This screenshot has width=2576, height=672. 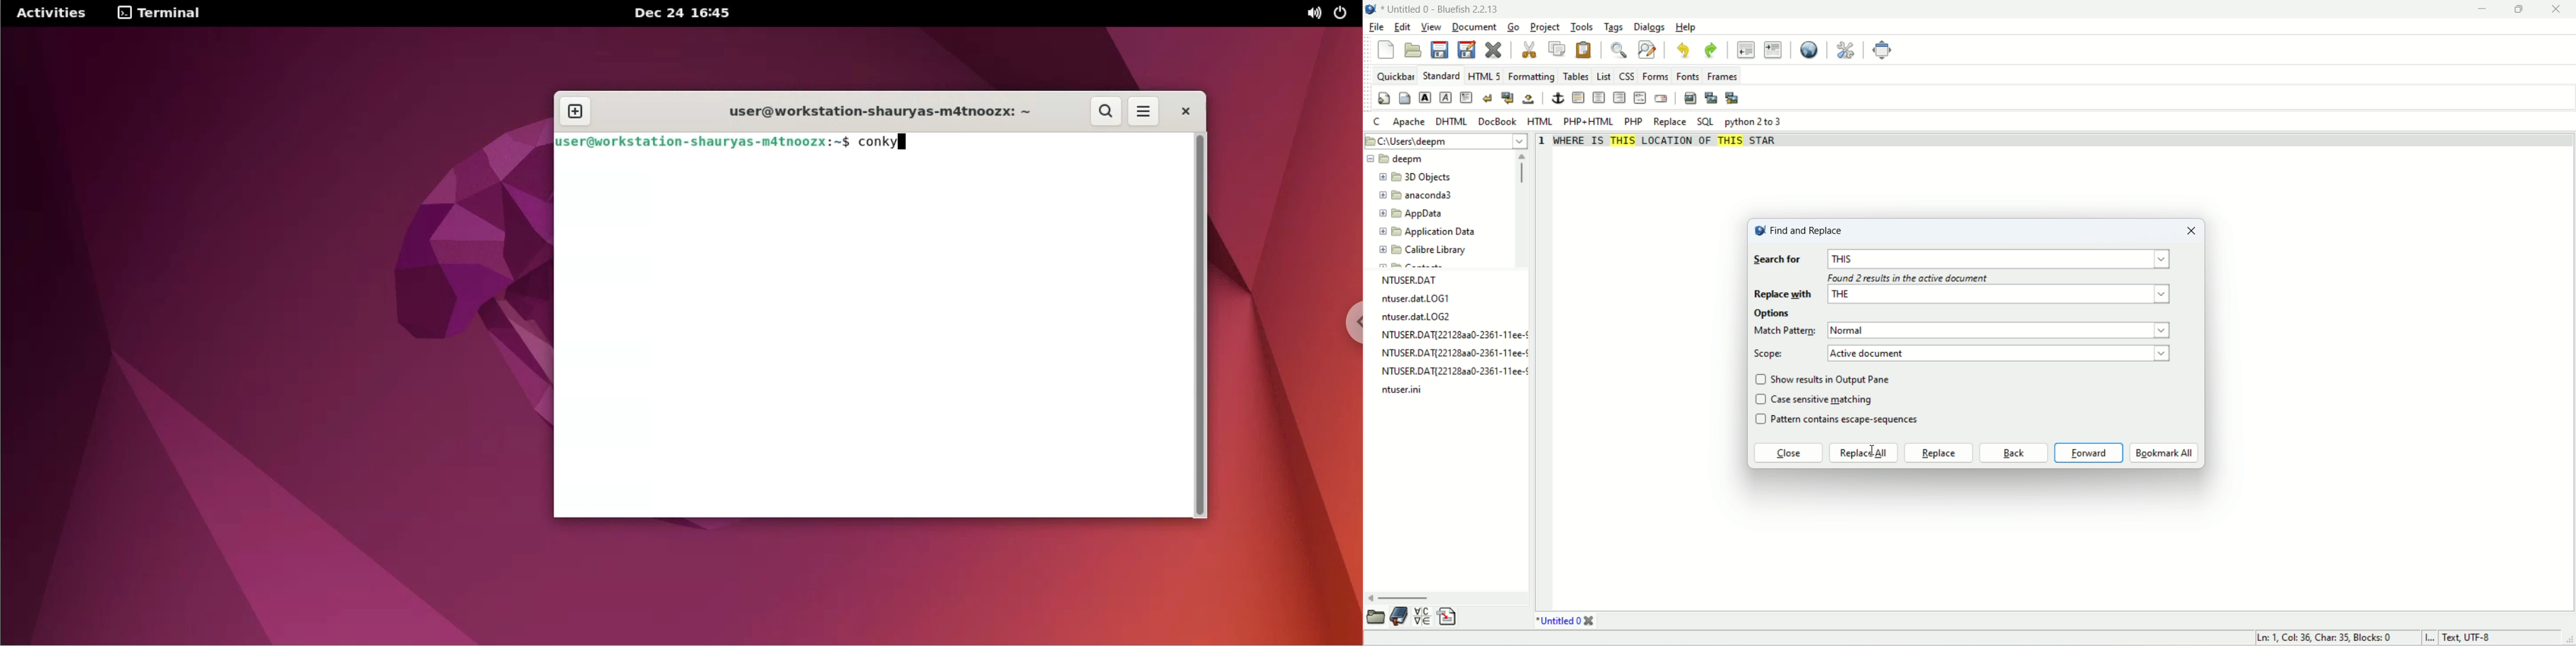 What do you see at coordinates (1427, 232) in the screenshot?
I see `Application Data` at bounding box center [1427, 232].